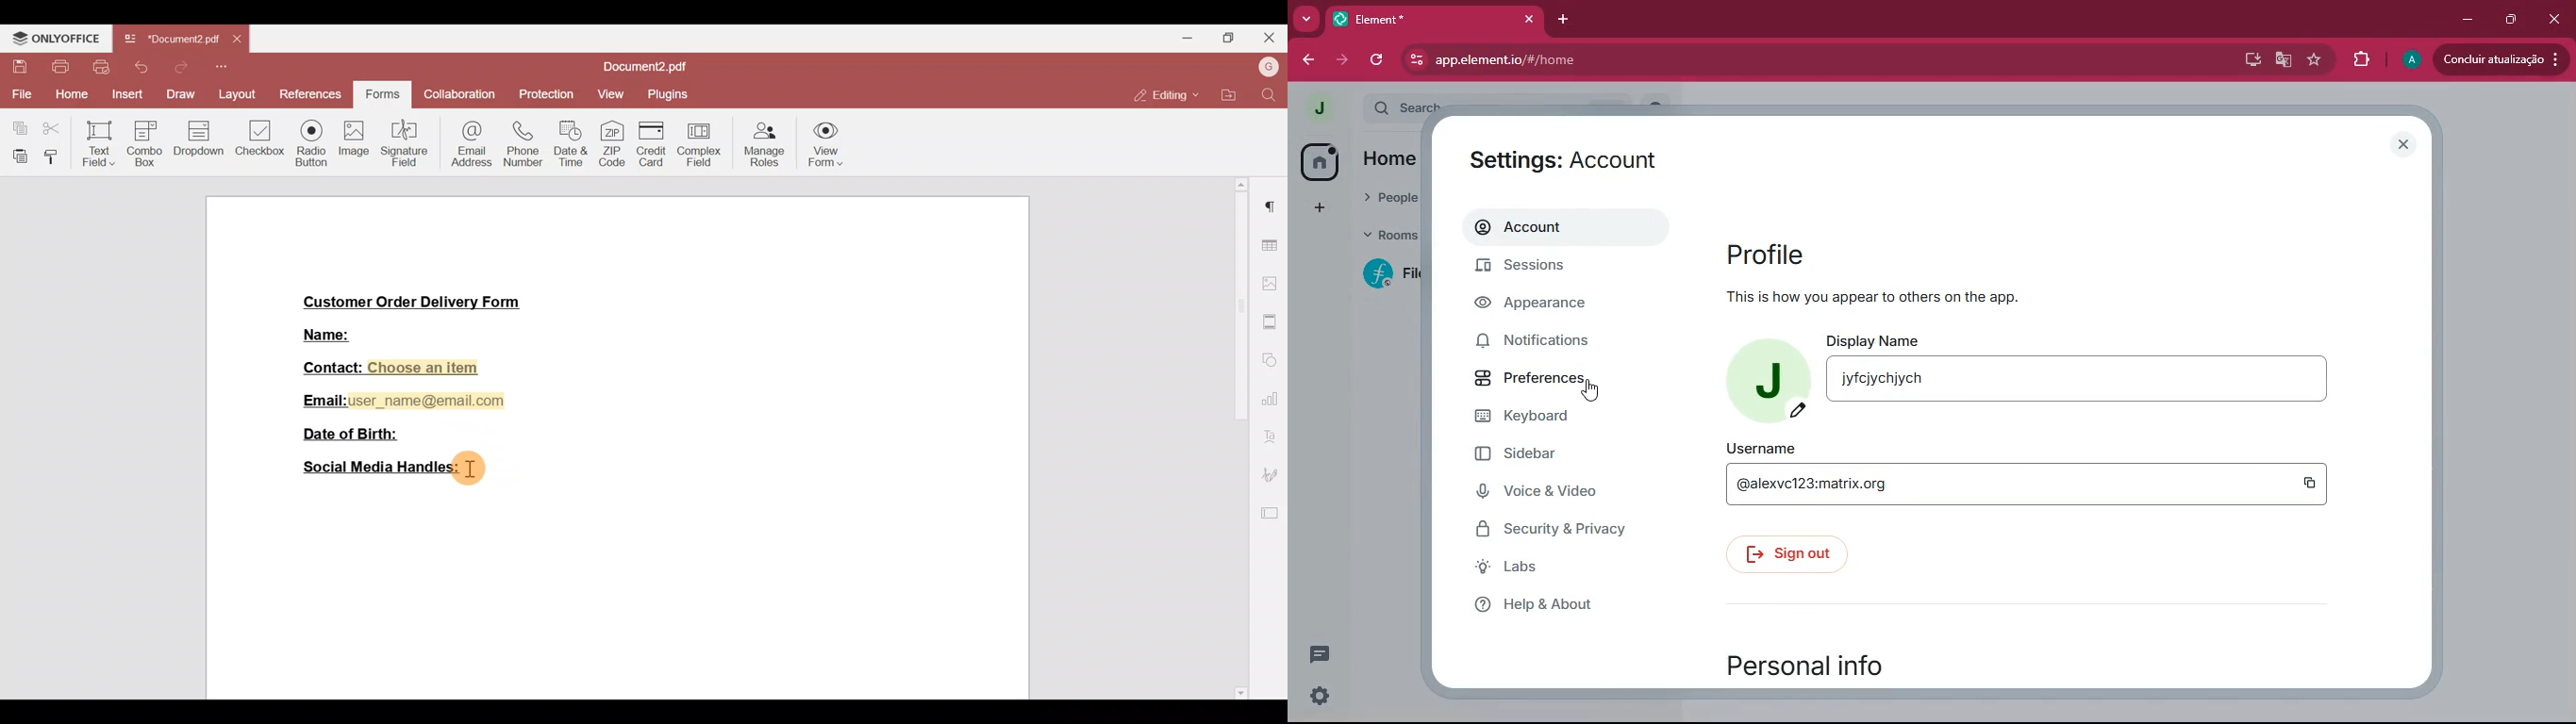  I want to click on app.element.io/#/home, so click(1617, 60).